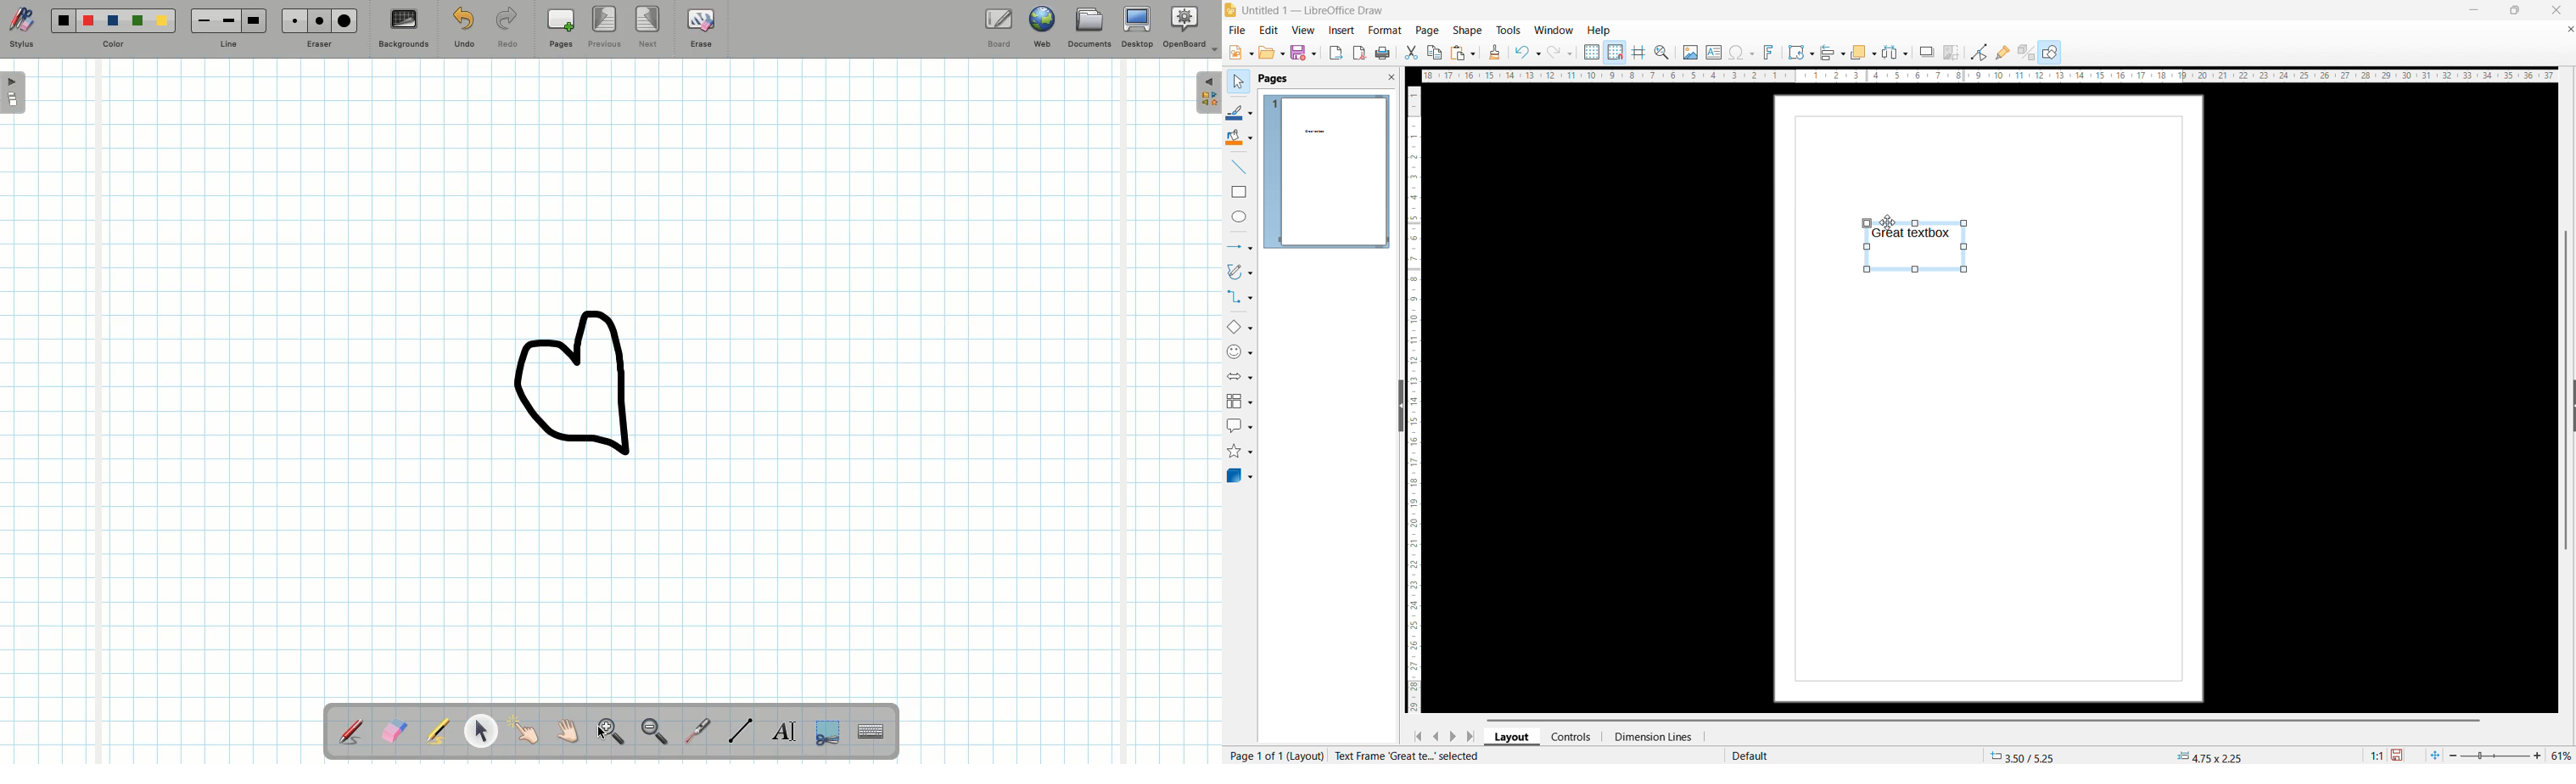 This screenshot has height=784, width=2576. What do you see at coordinates (2398, 754) in the screenshot?
I see `save ` at bounding box center [2398, 754].